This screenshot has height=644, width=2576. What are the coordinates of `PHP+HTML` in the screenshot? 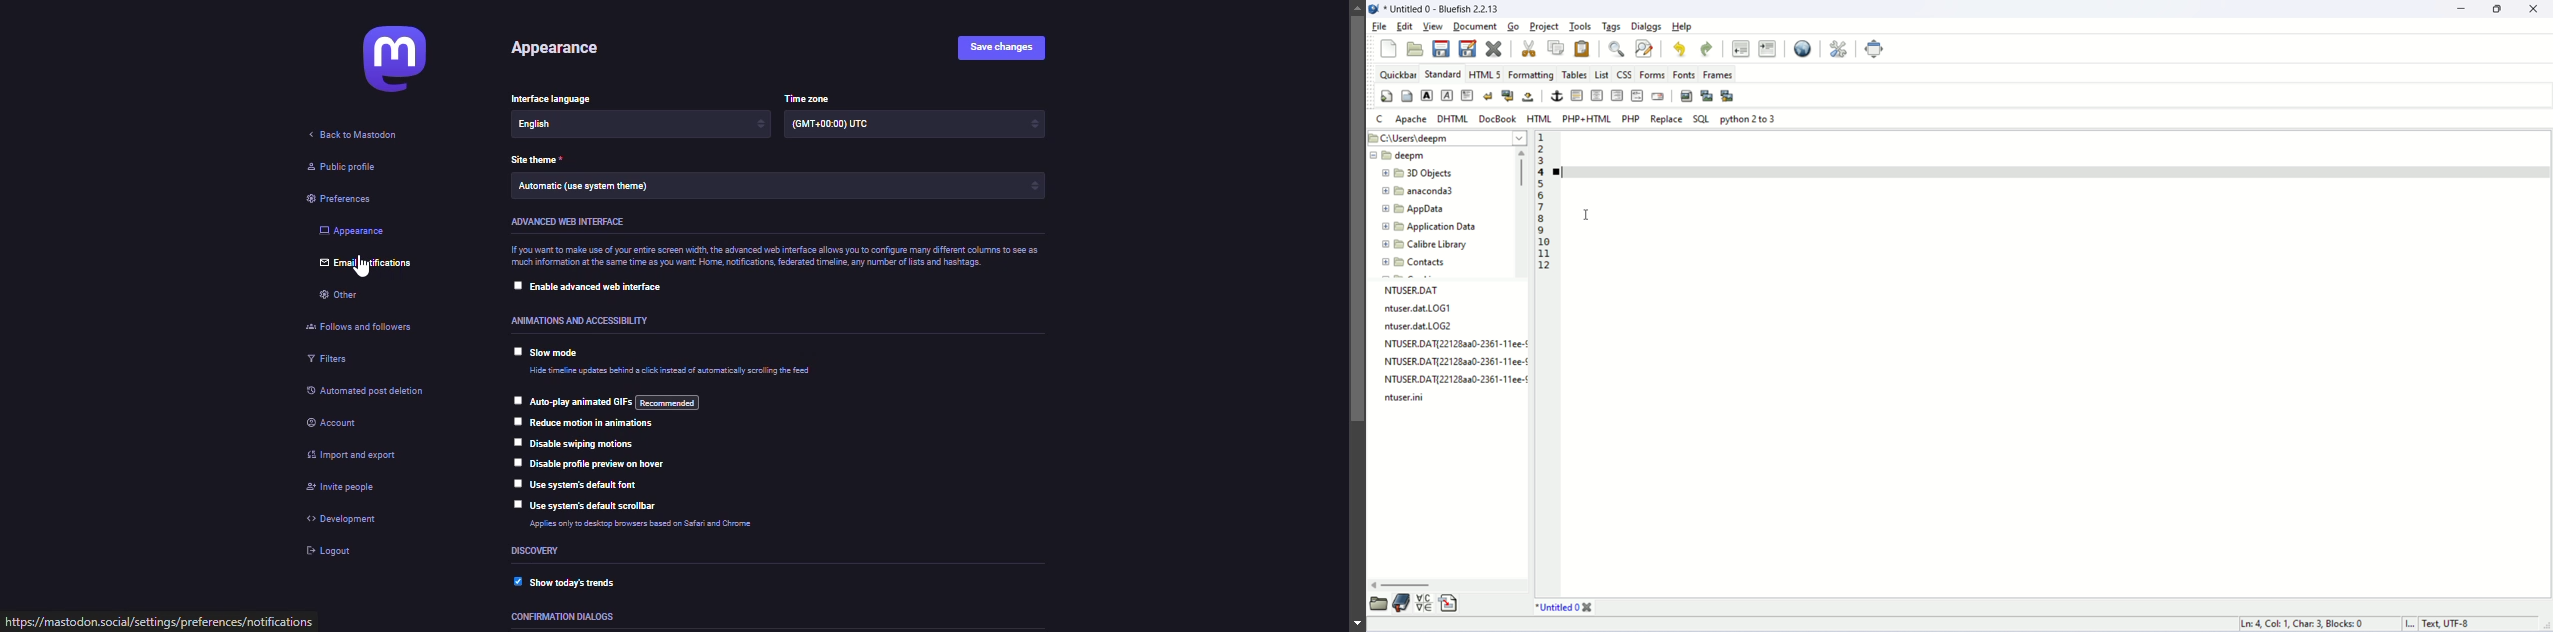 It's located at (1587, 119).